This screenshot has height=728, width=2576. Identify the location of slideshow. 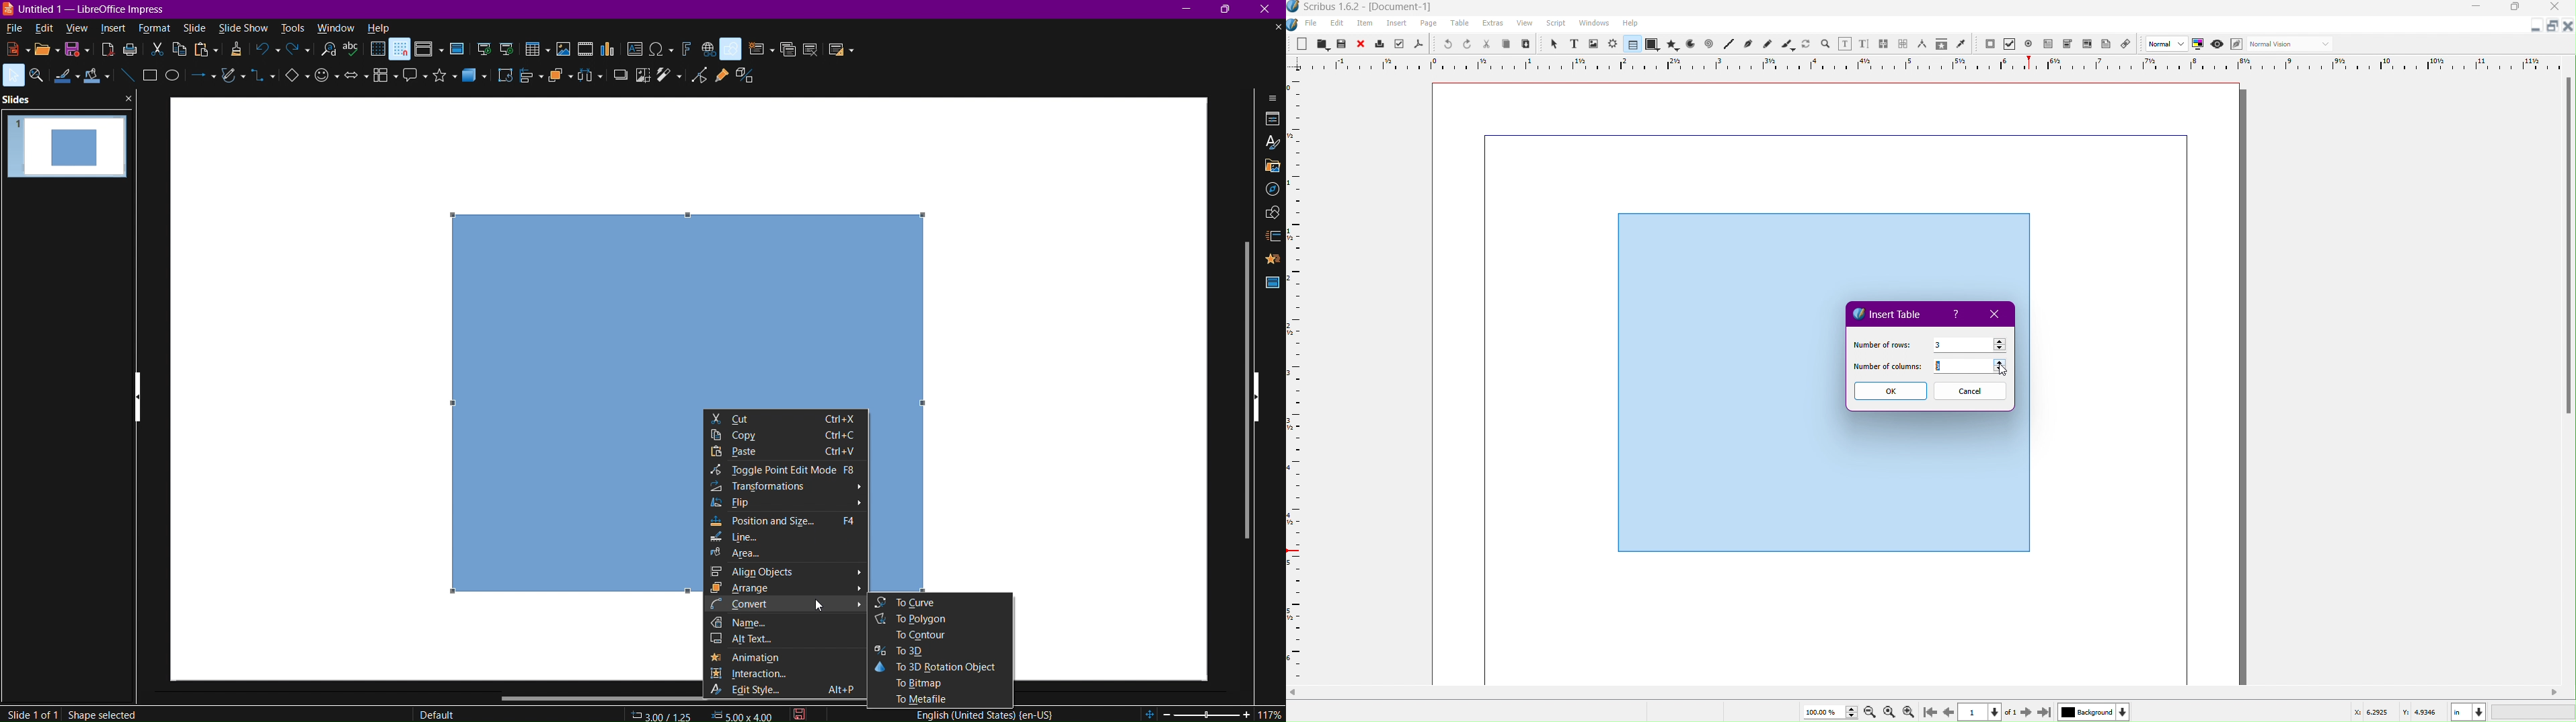
(243, 27).